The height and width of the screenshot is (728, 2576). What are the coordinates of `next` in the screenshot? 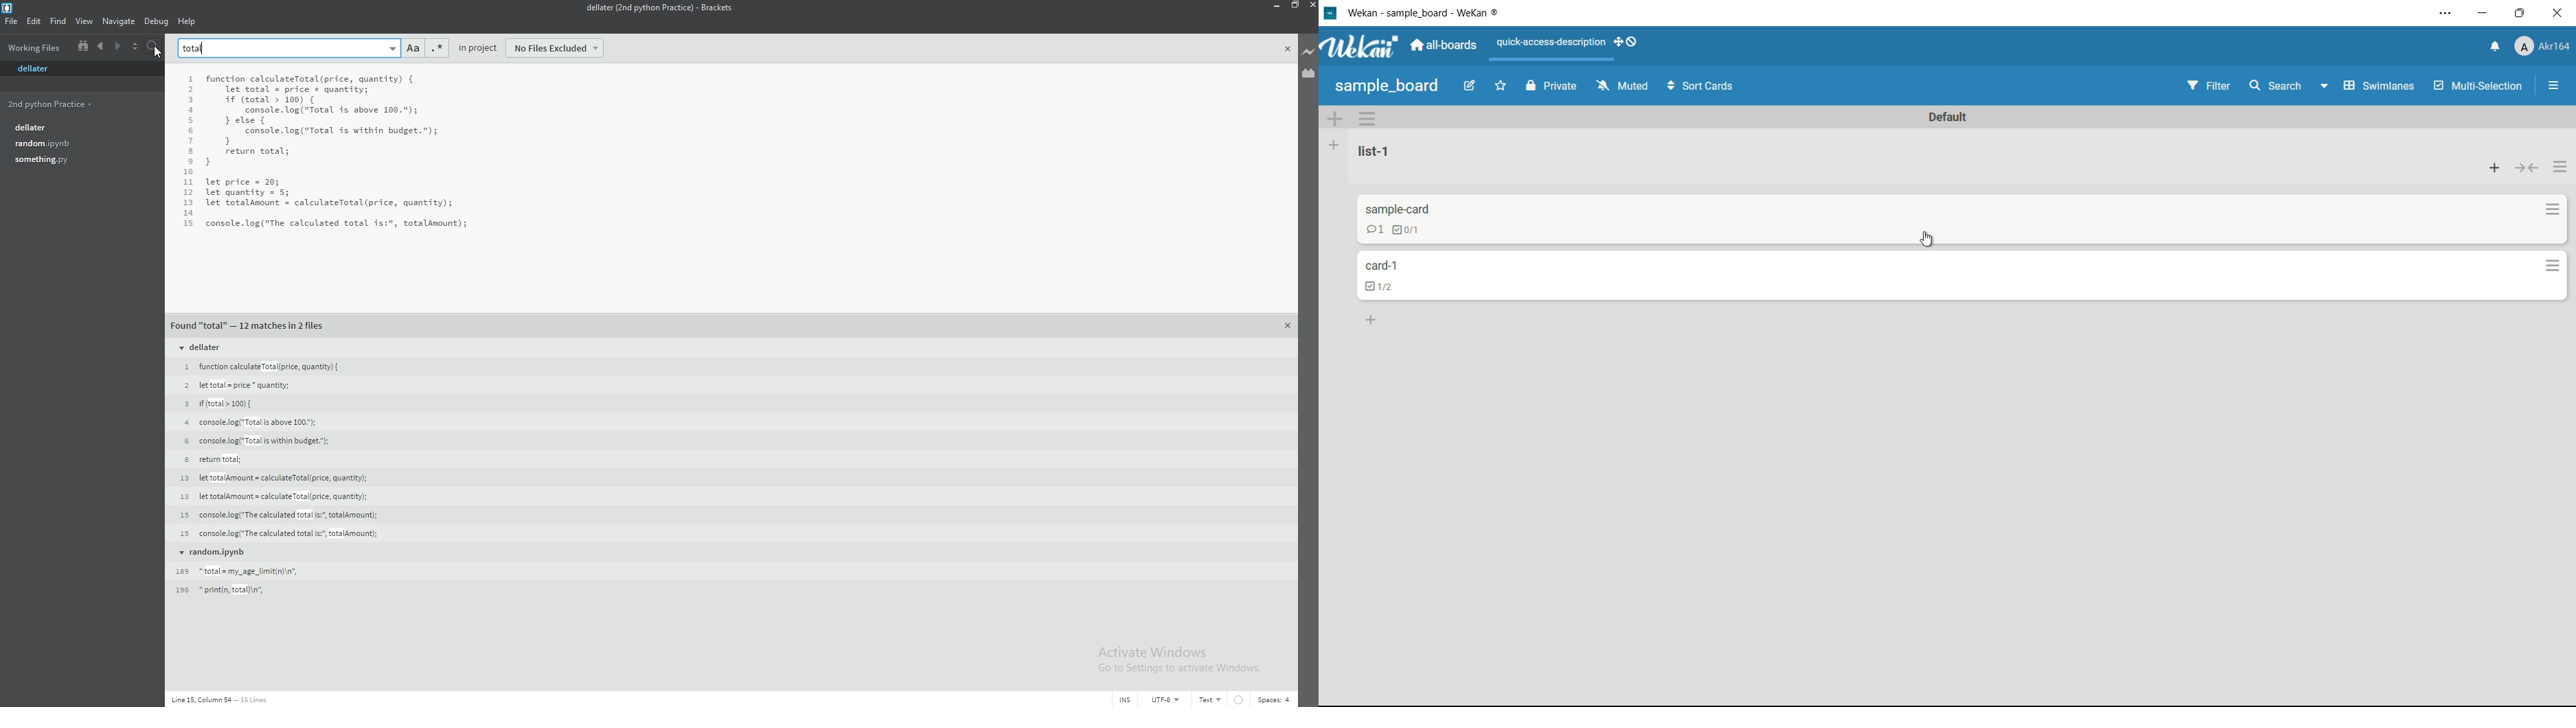 It's located at (118, 47).